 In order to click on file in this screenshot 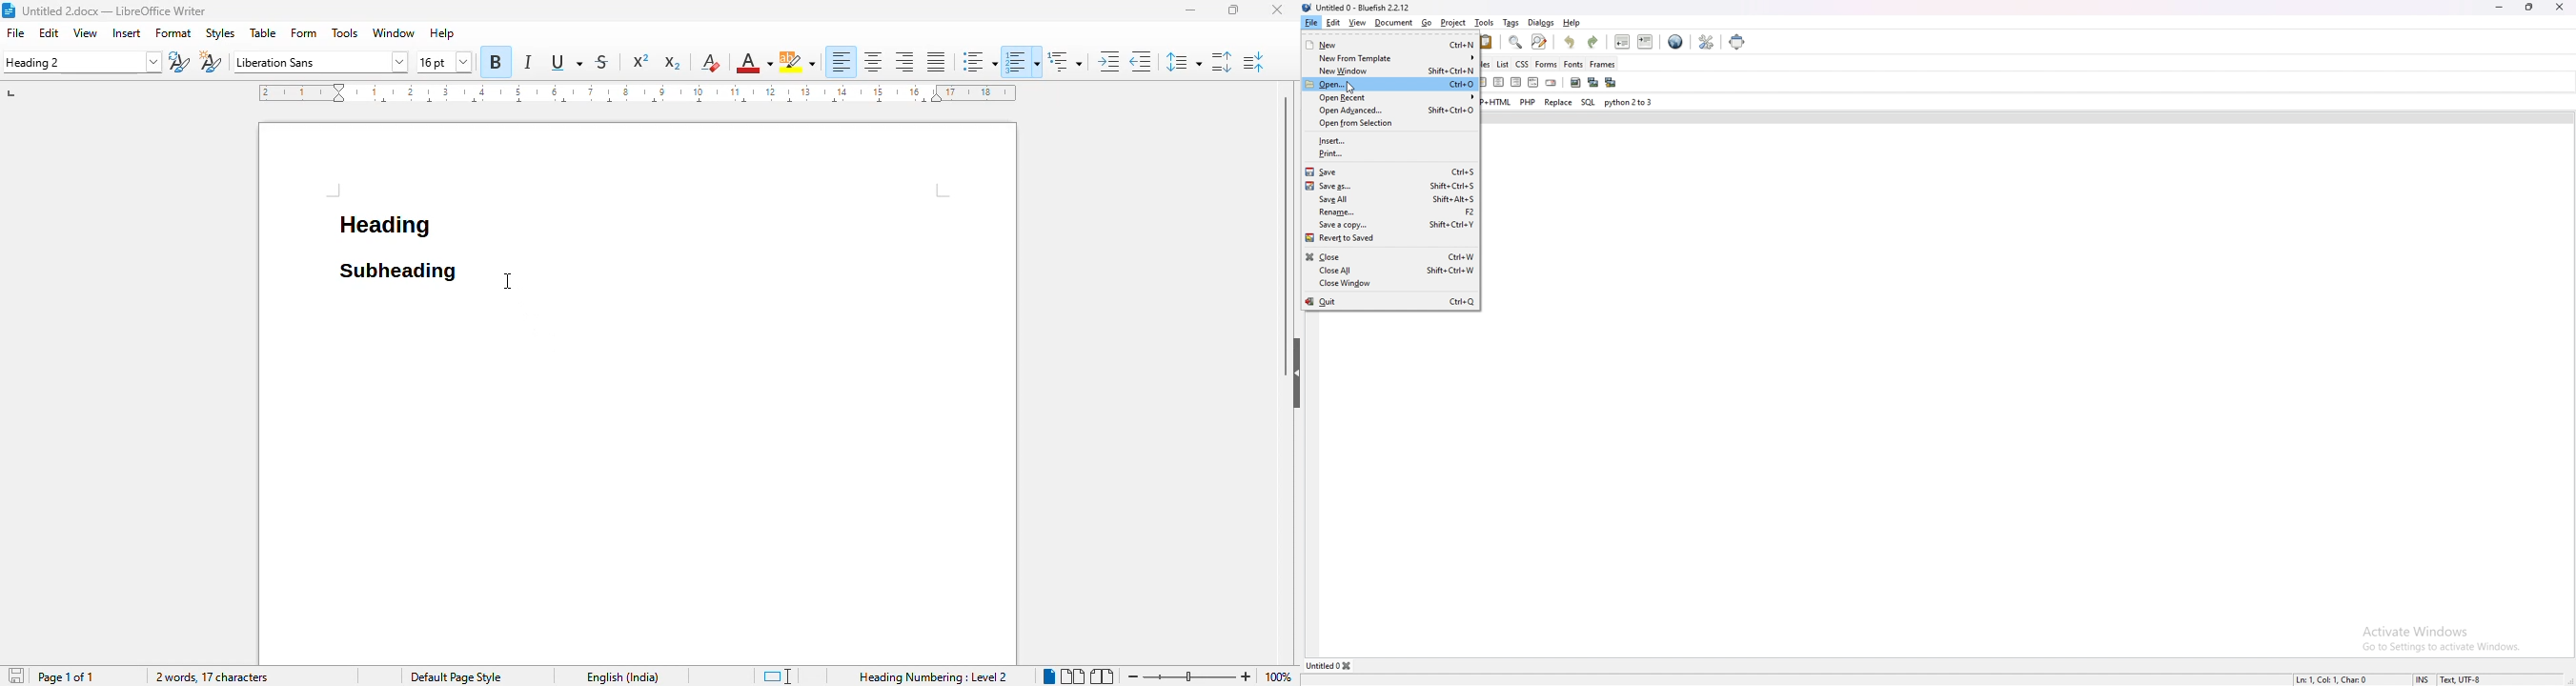, I will do `click(14, 33)`.